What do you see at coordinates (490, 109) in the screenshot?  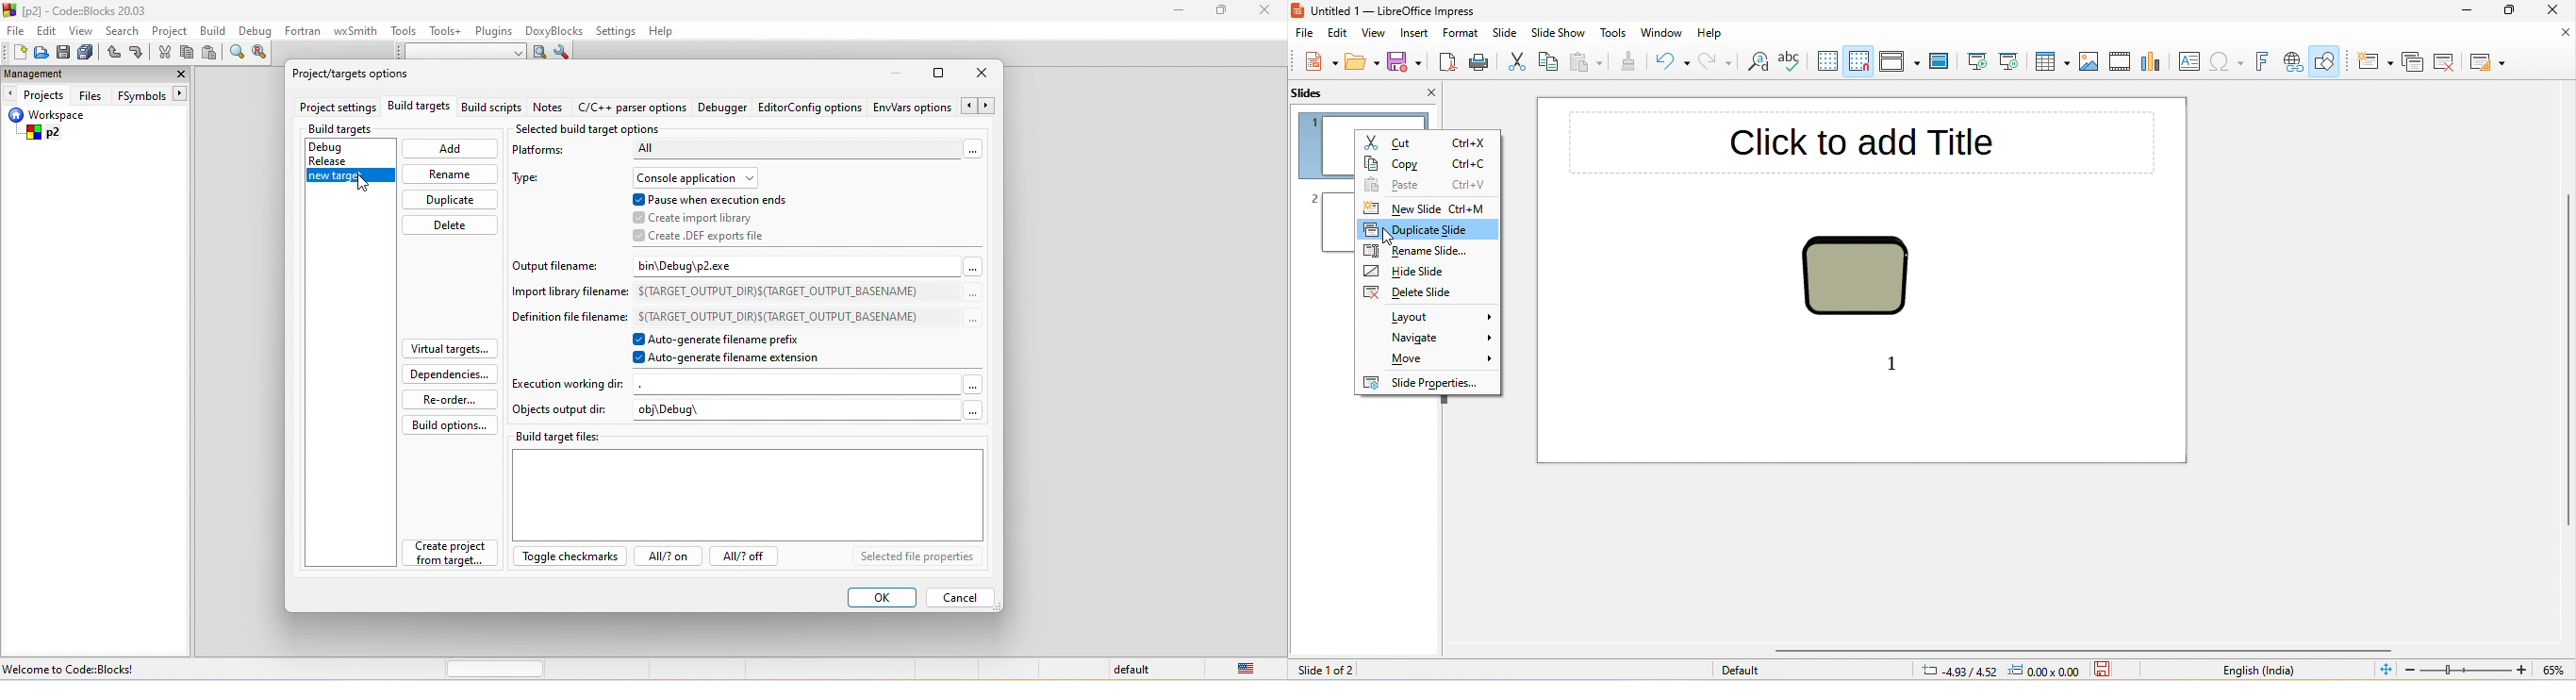 I see `build scripts` at bounding box center [490, 109].